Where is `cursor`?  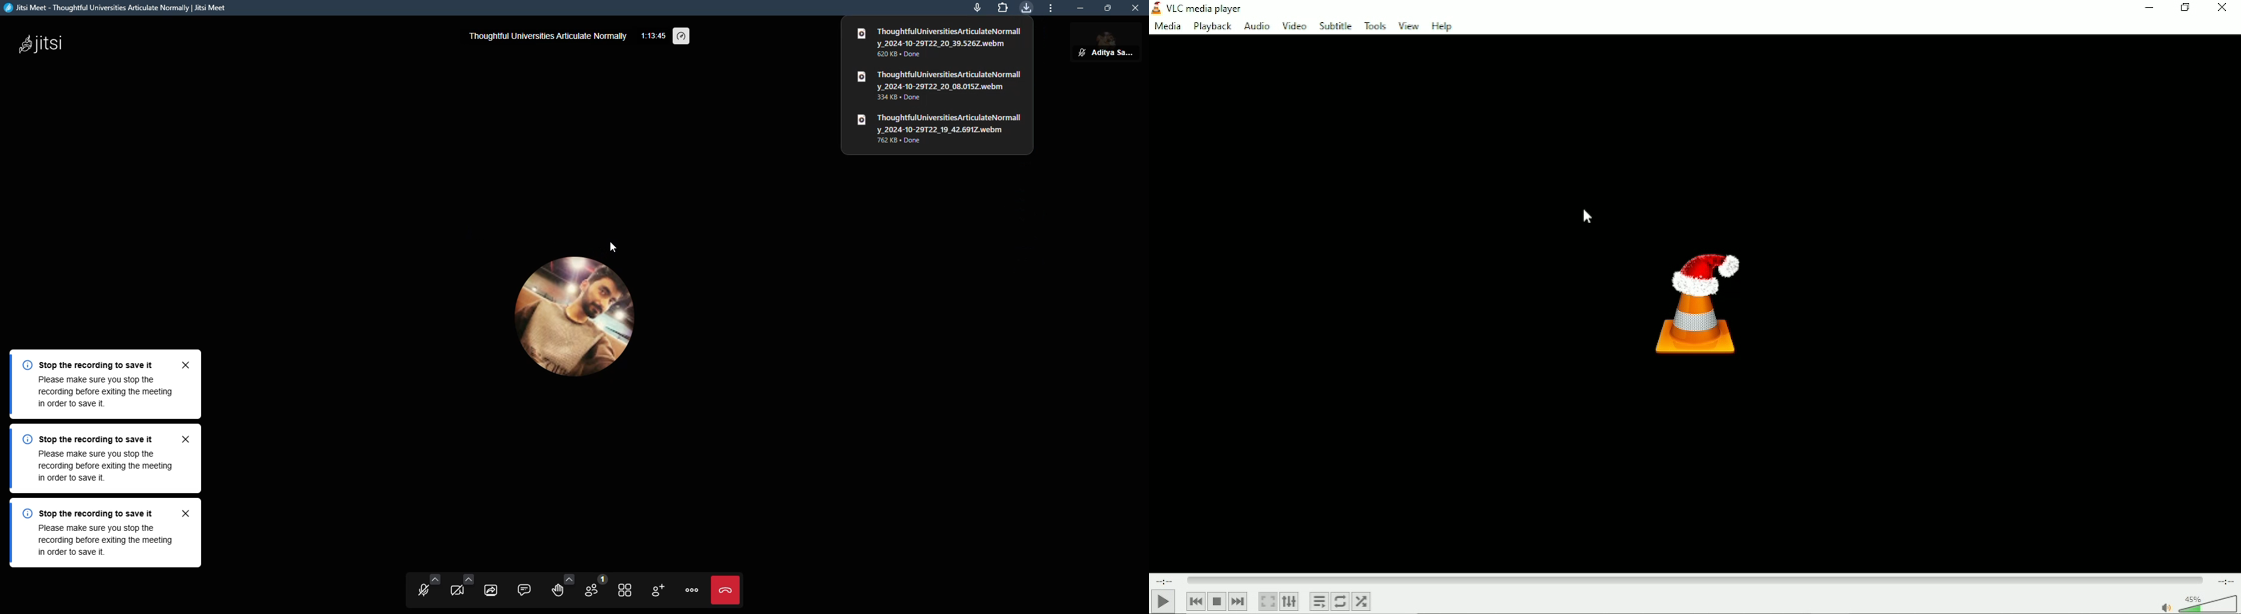 cursor is located at coordinates (610, 247).